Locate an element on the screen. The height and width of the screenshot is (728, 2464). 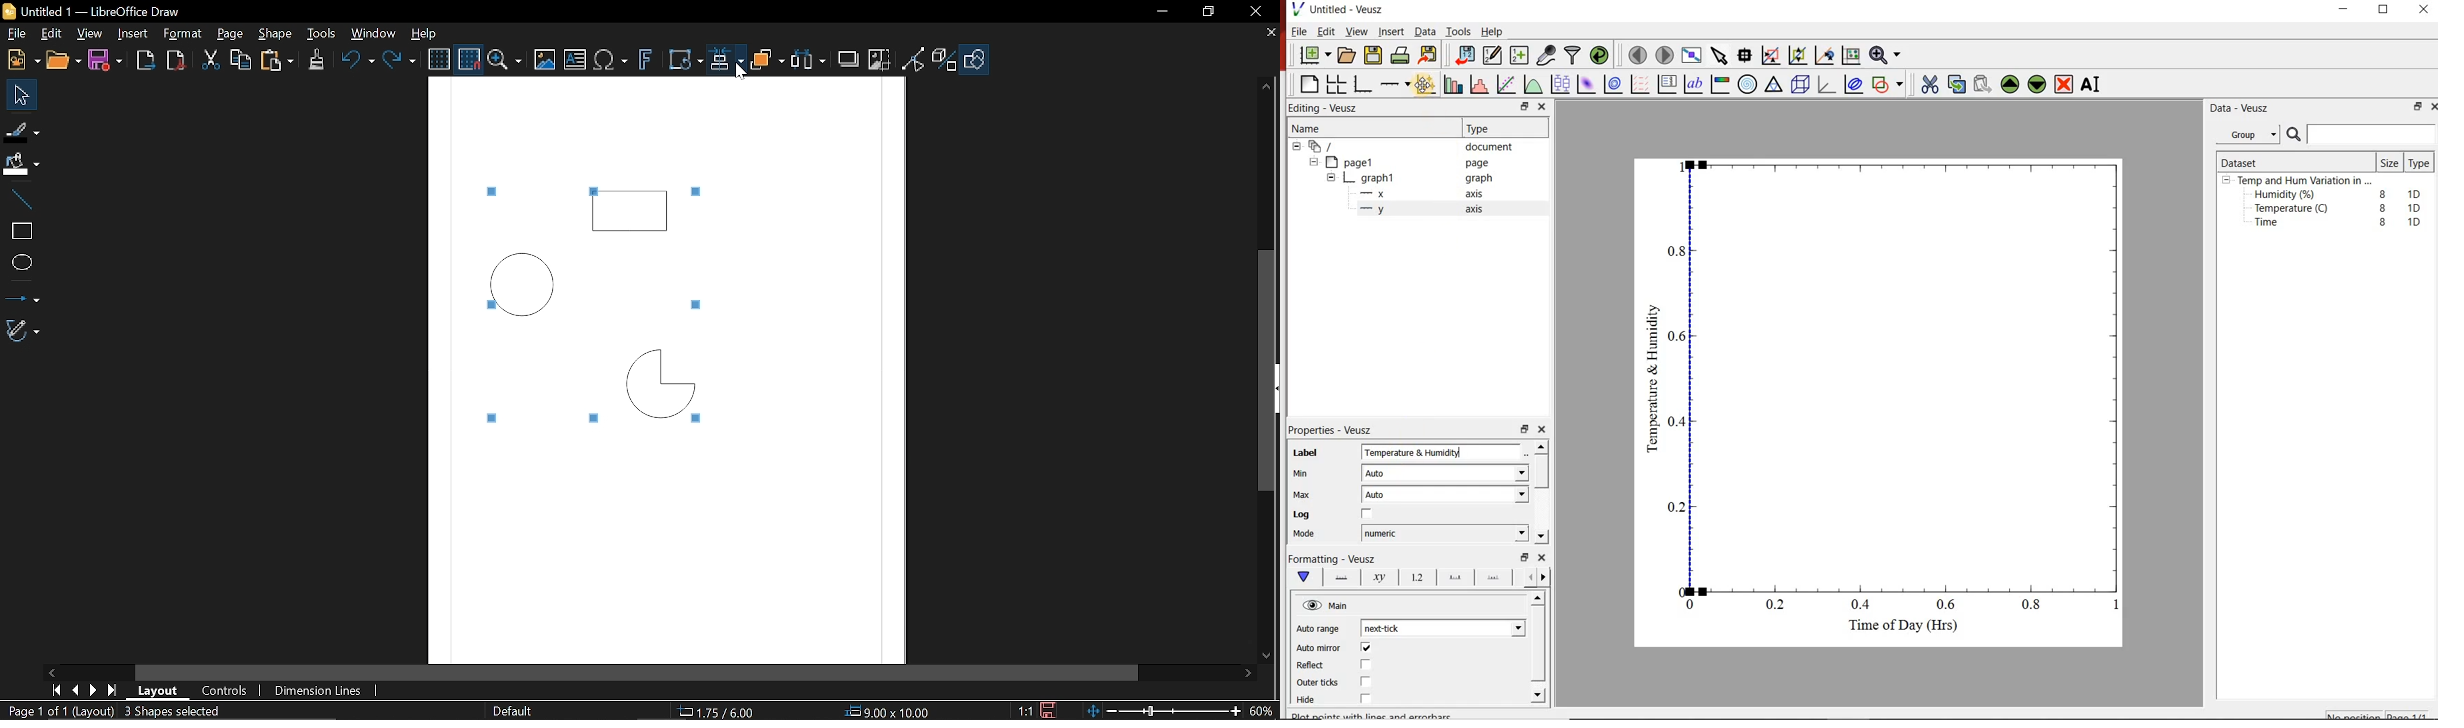
click to recenter graph axes is located at coordinates (1825, 55).